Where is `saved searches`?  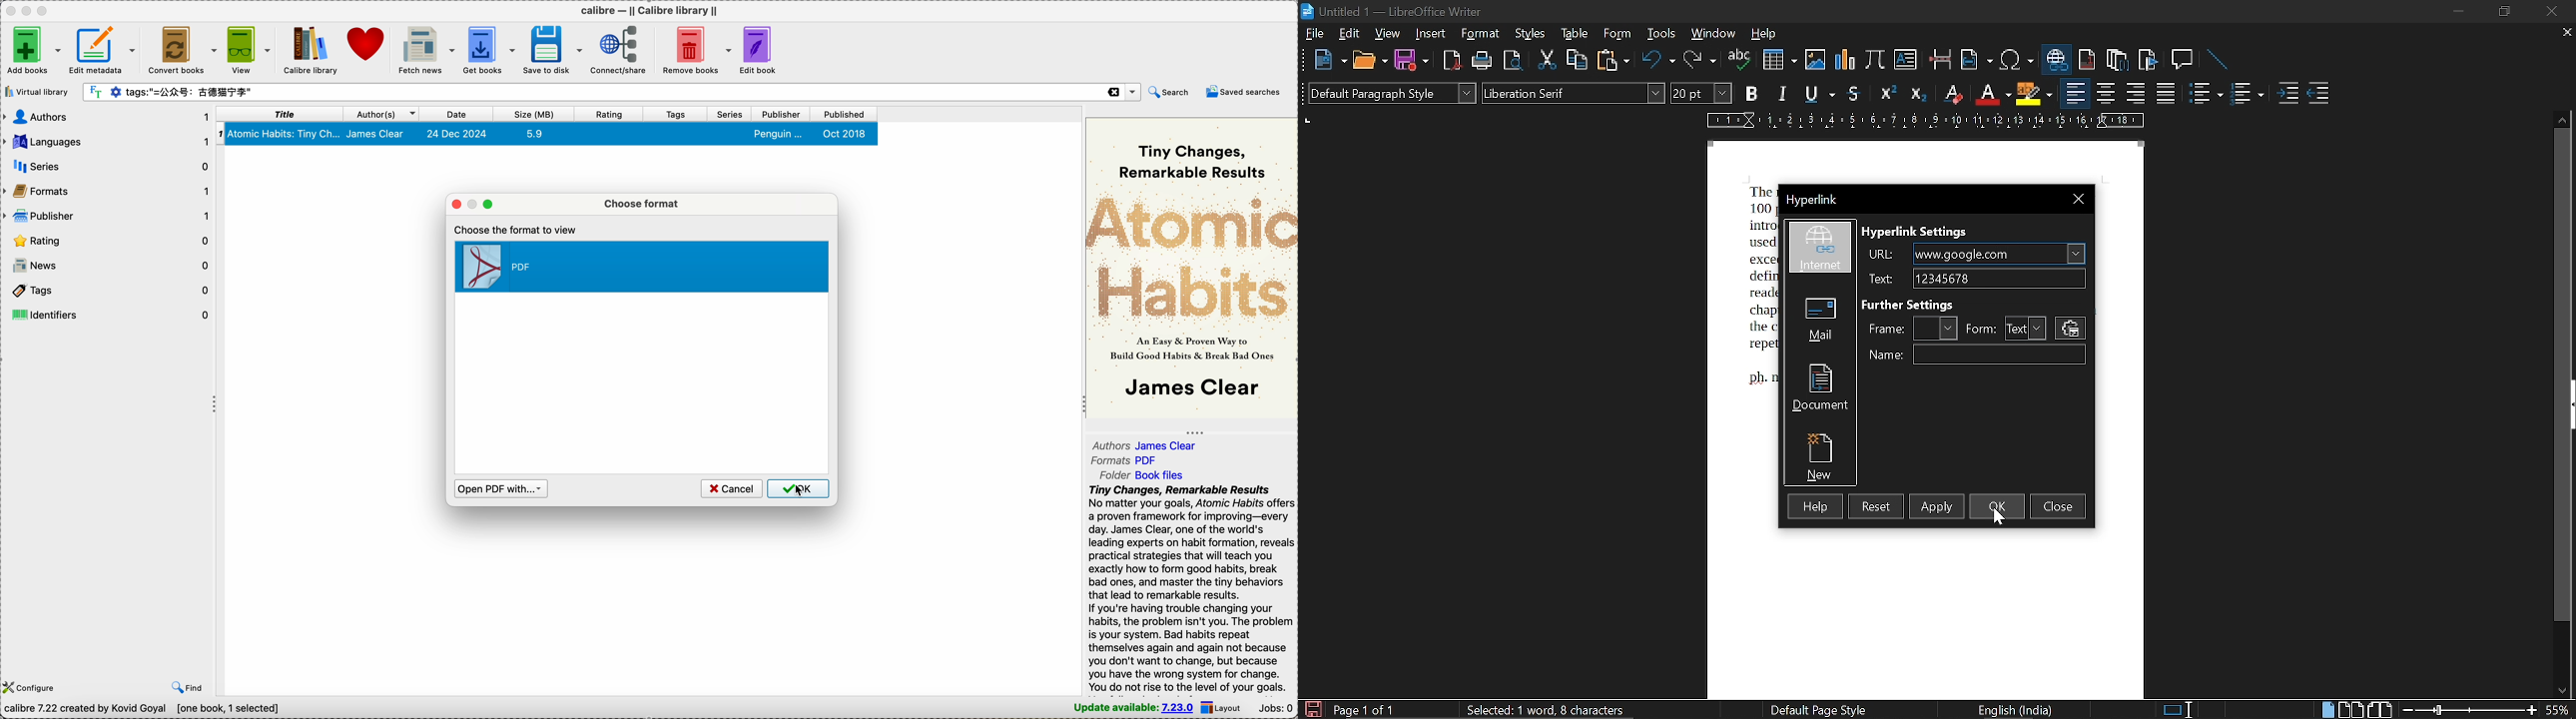 saved searches is located at coordinates (1246, 91).